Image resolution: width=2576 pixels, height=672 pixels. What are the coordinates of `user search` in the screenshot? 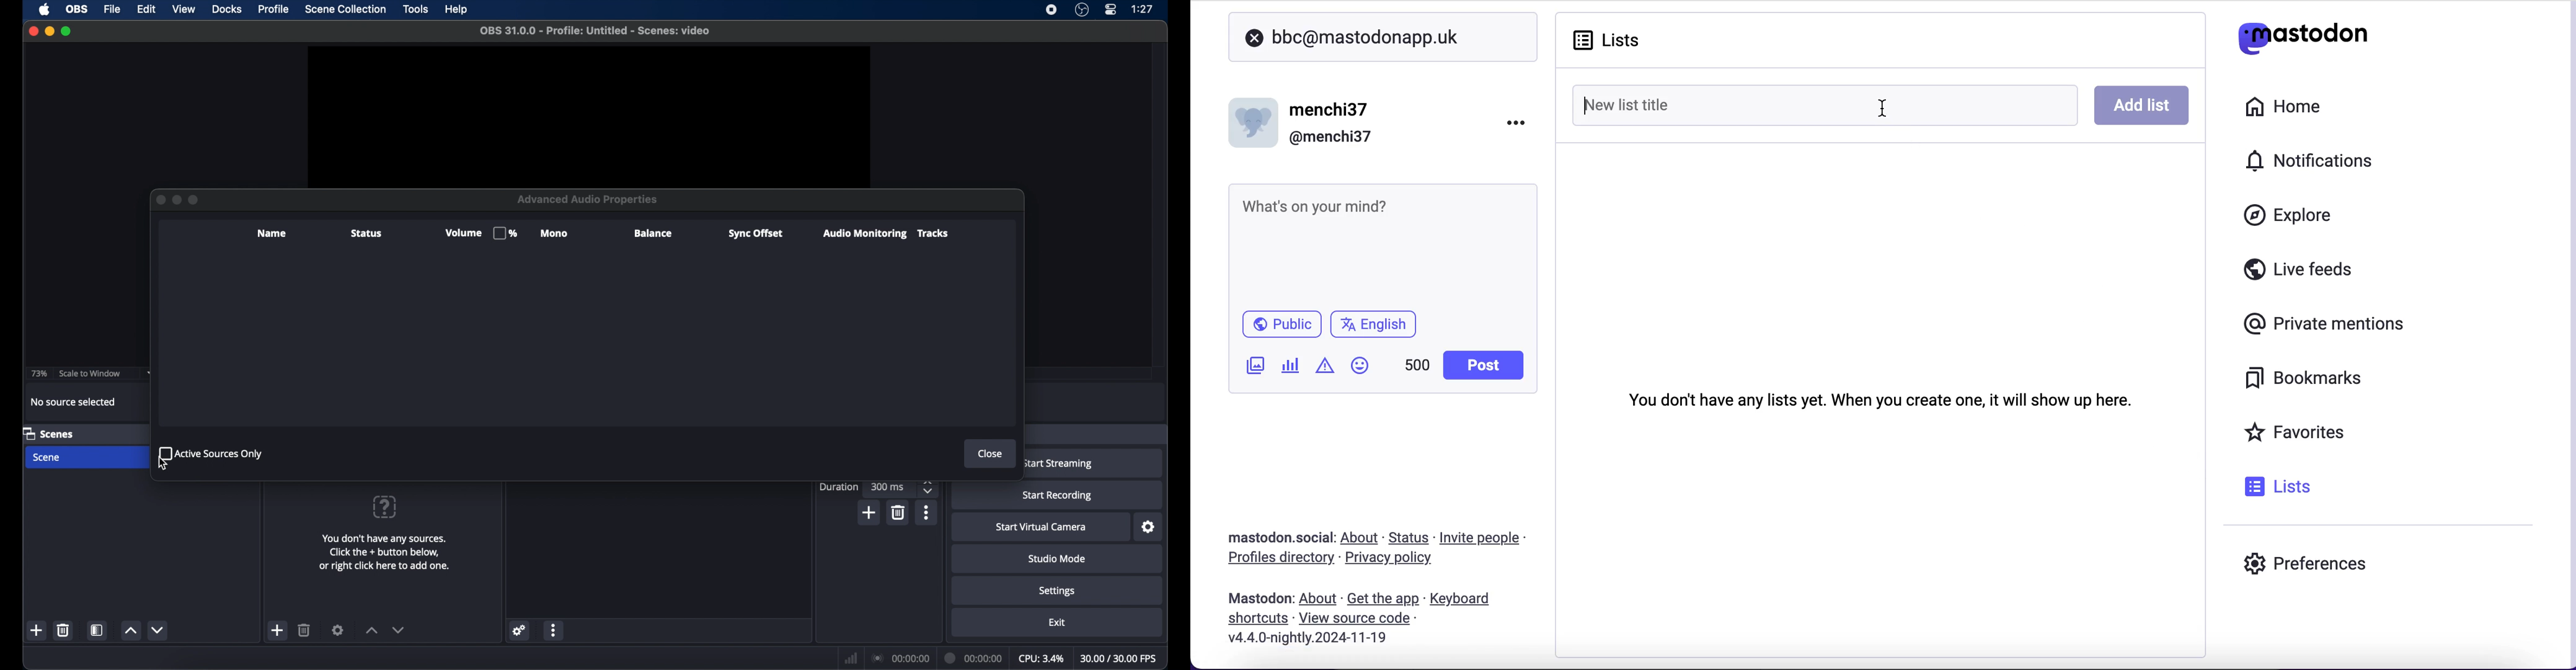 It's located at (1382, 37).